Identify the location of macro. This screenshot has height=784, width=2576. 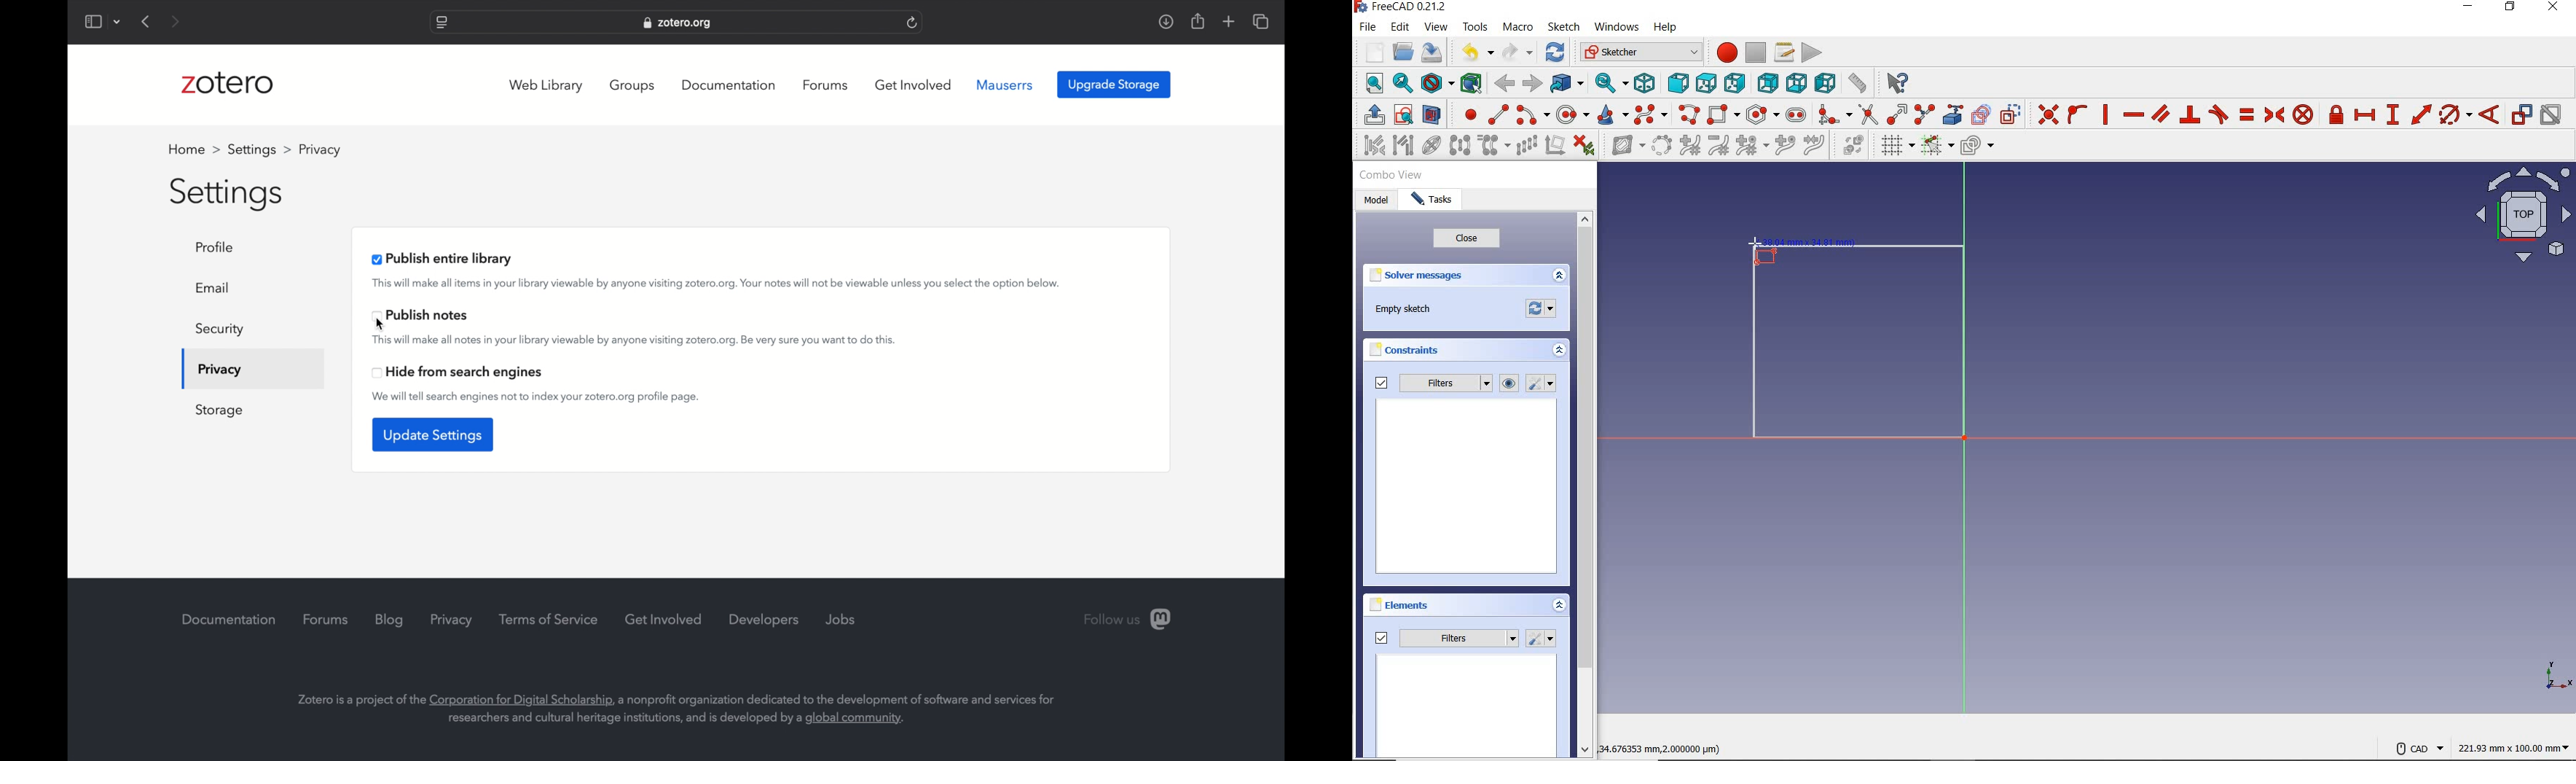
(1517, 28).